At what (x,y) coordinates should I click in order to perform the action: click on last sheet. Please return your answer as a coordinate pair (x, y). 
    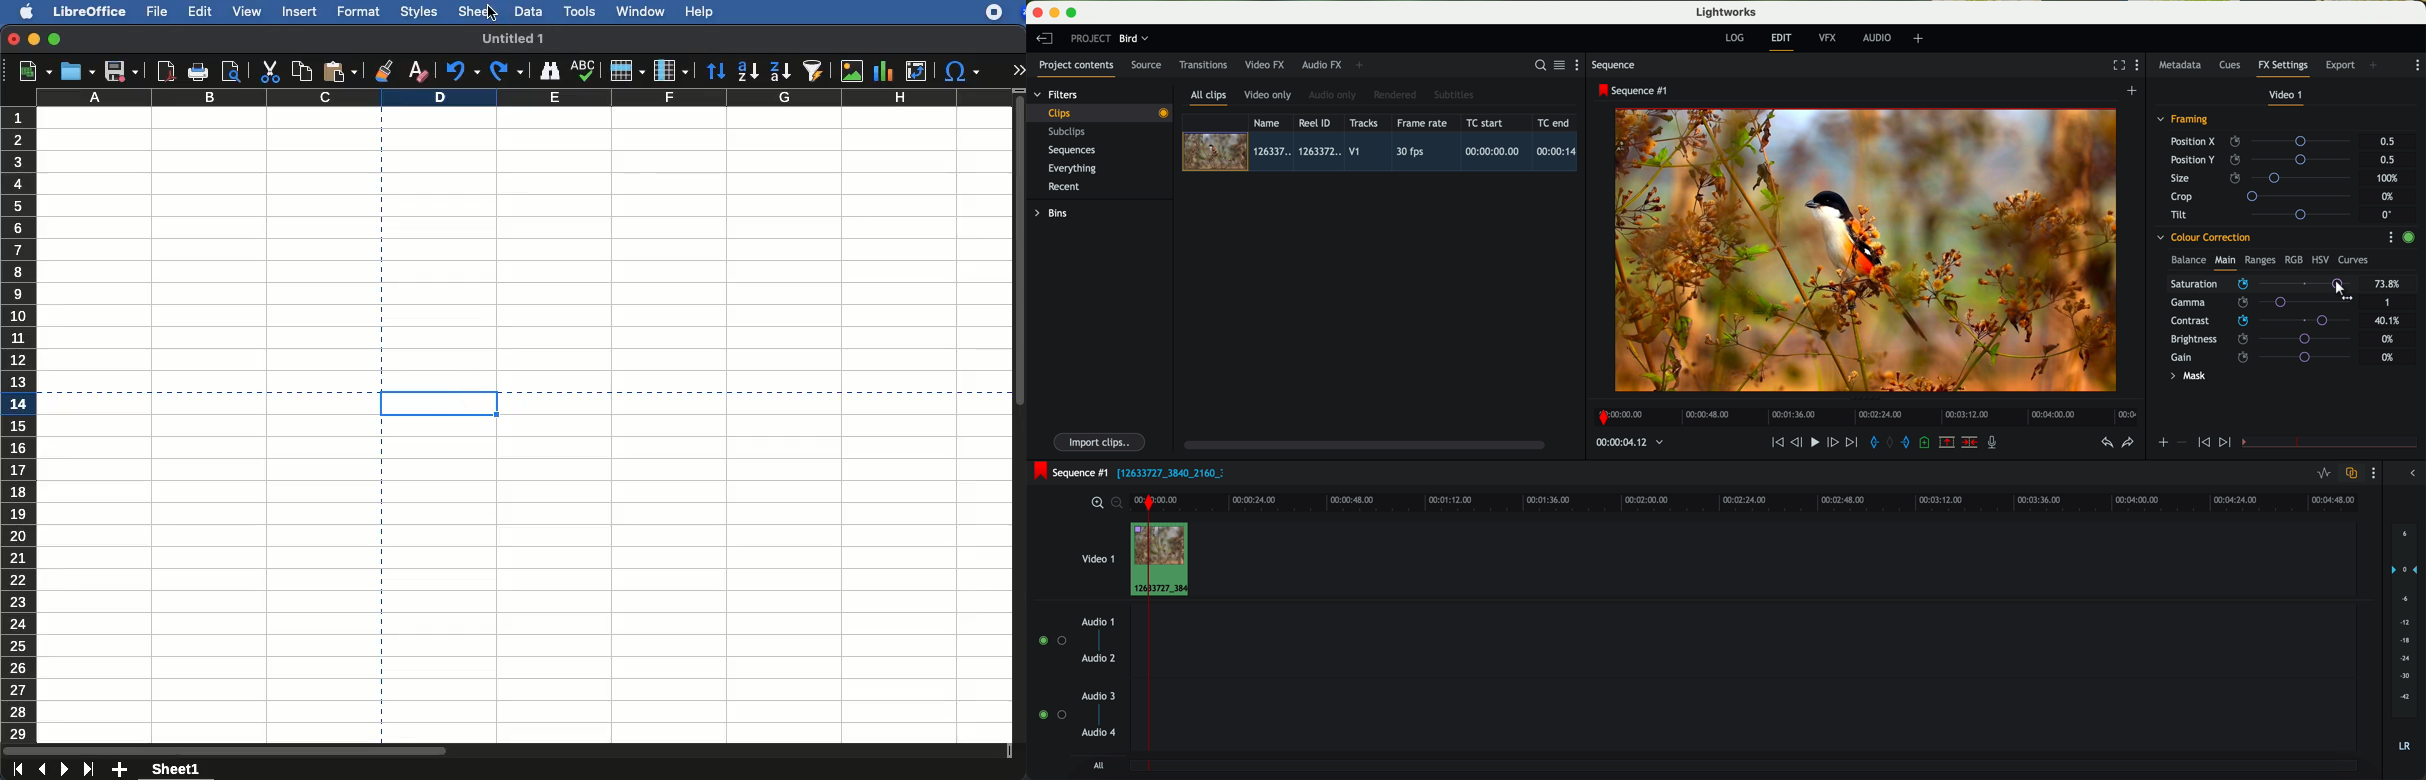
    Looking at the image, I should click on (91, 769).